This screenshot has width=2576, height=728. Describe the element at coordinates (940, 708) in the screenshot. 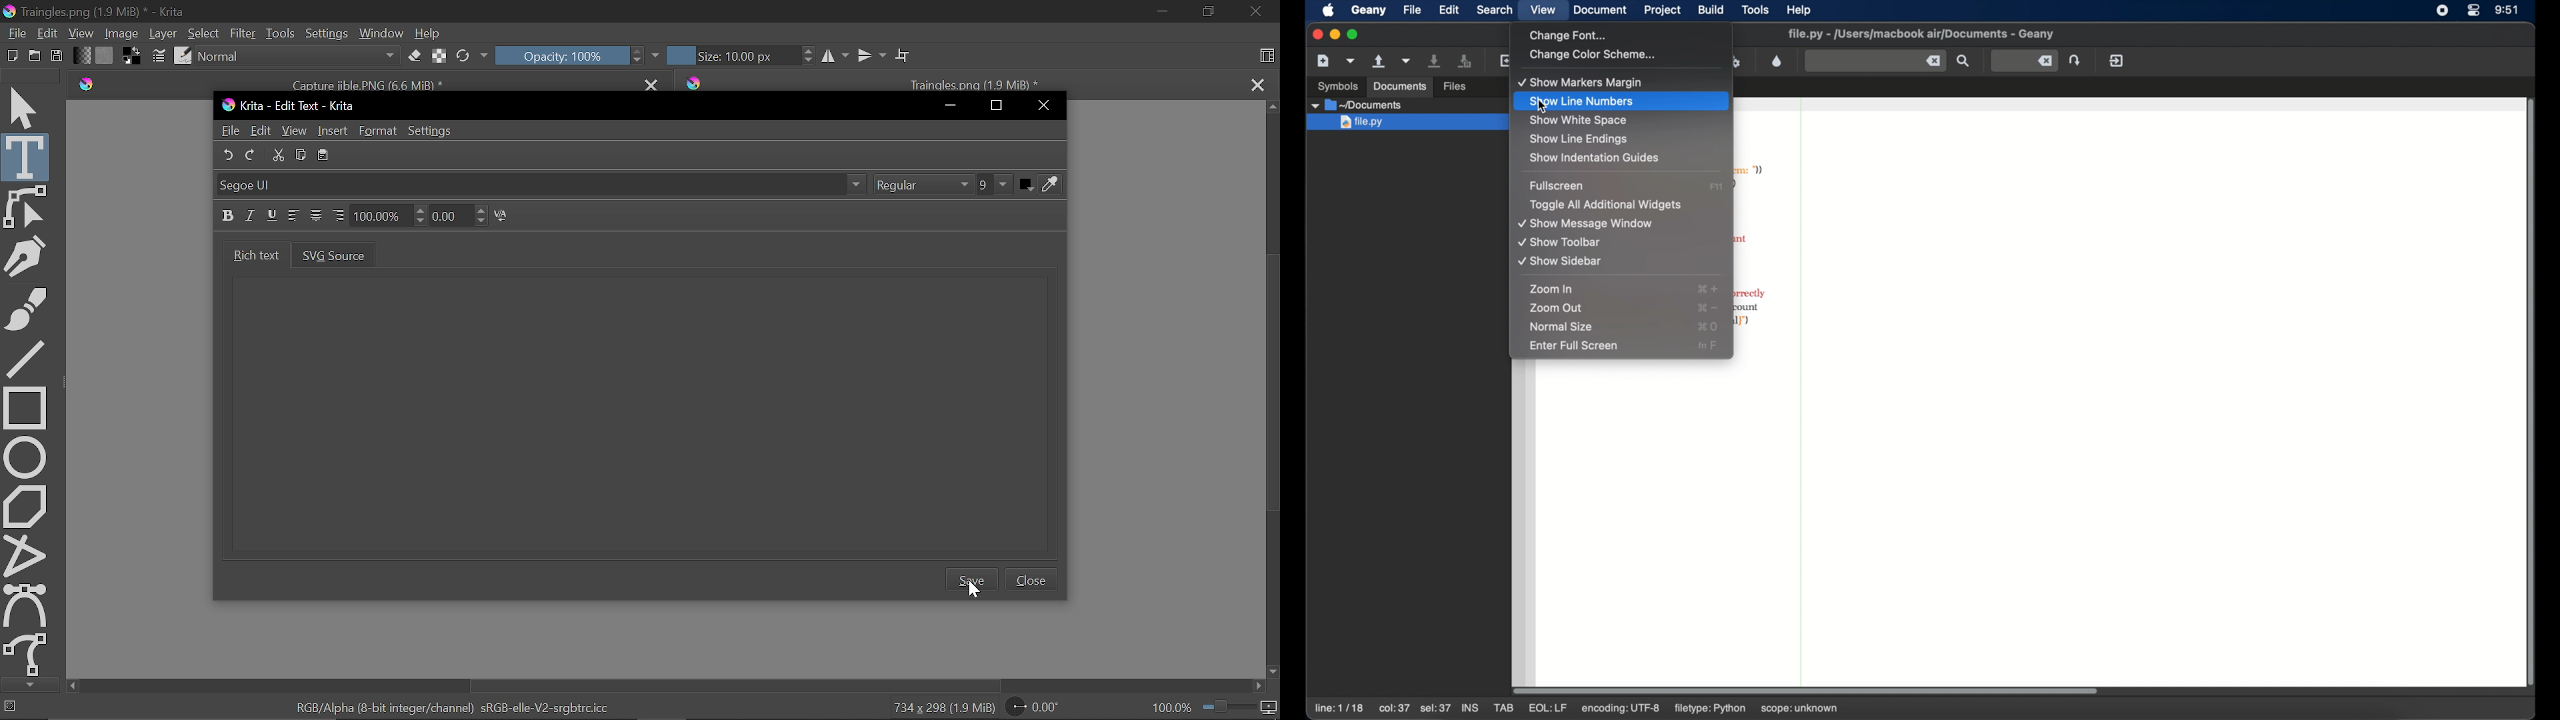

I see `734 x 298 (1.9 MiB)` at that location.